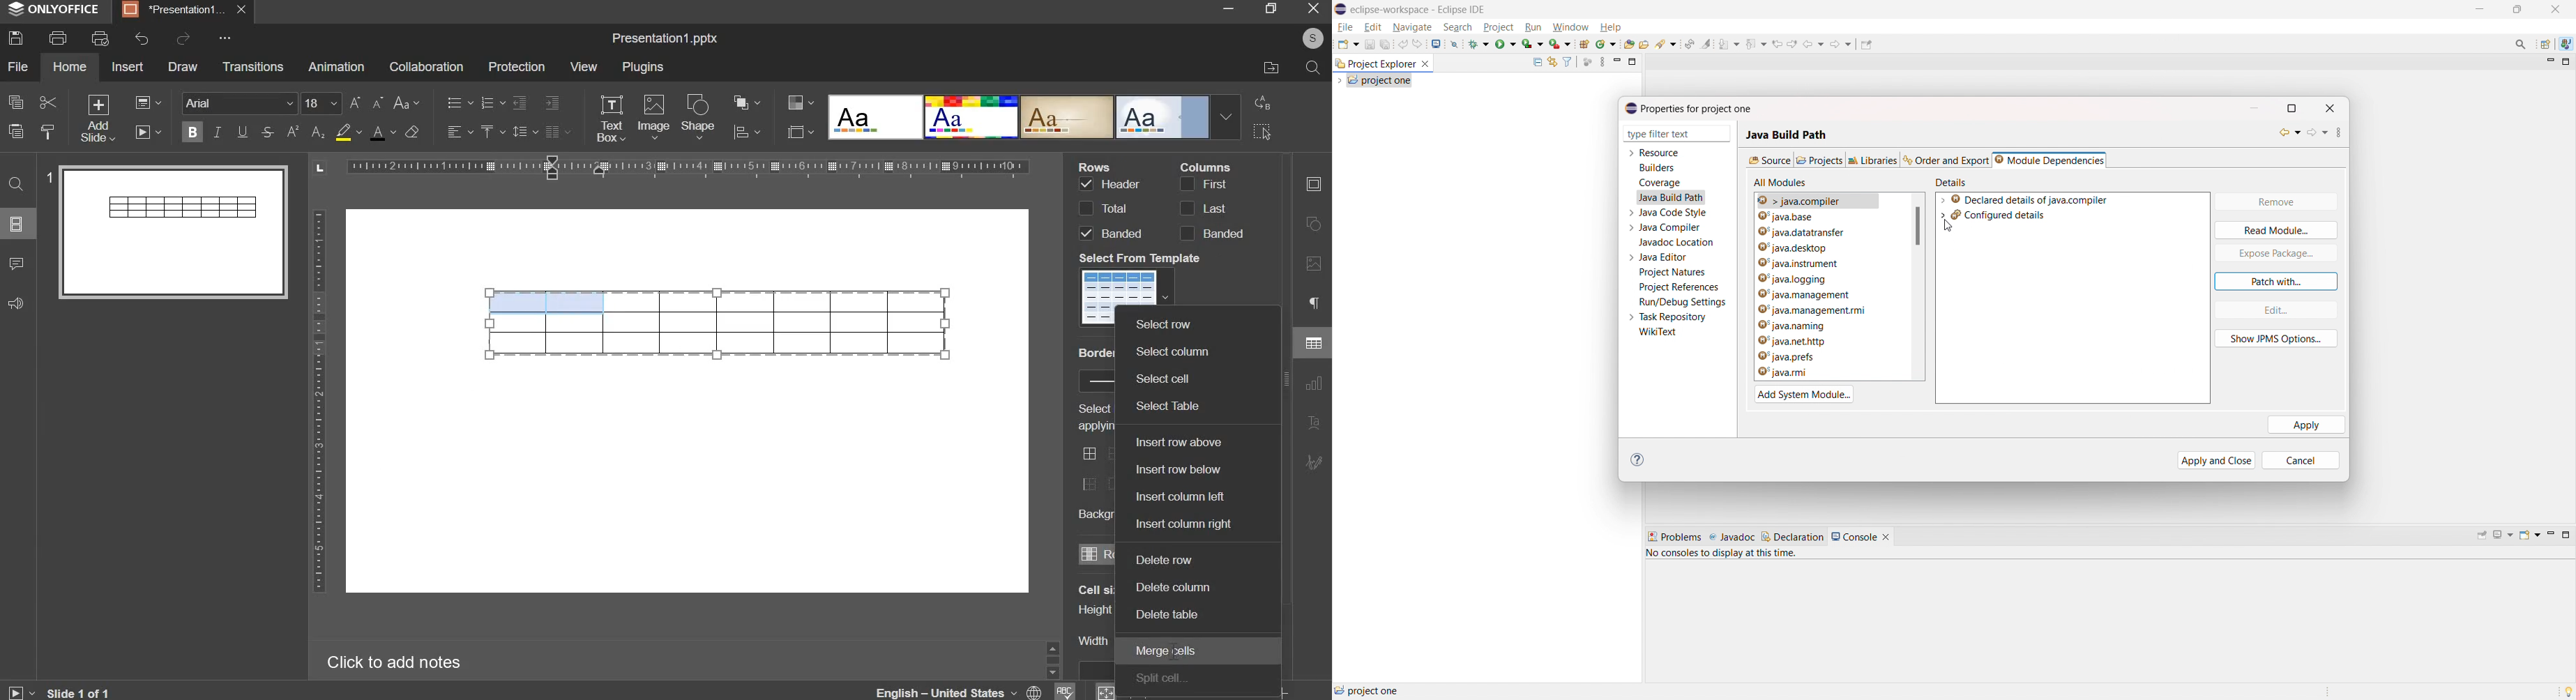  I want to click on underline, so click(241, 131).